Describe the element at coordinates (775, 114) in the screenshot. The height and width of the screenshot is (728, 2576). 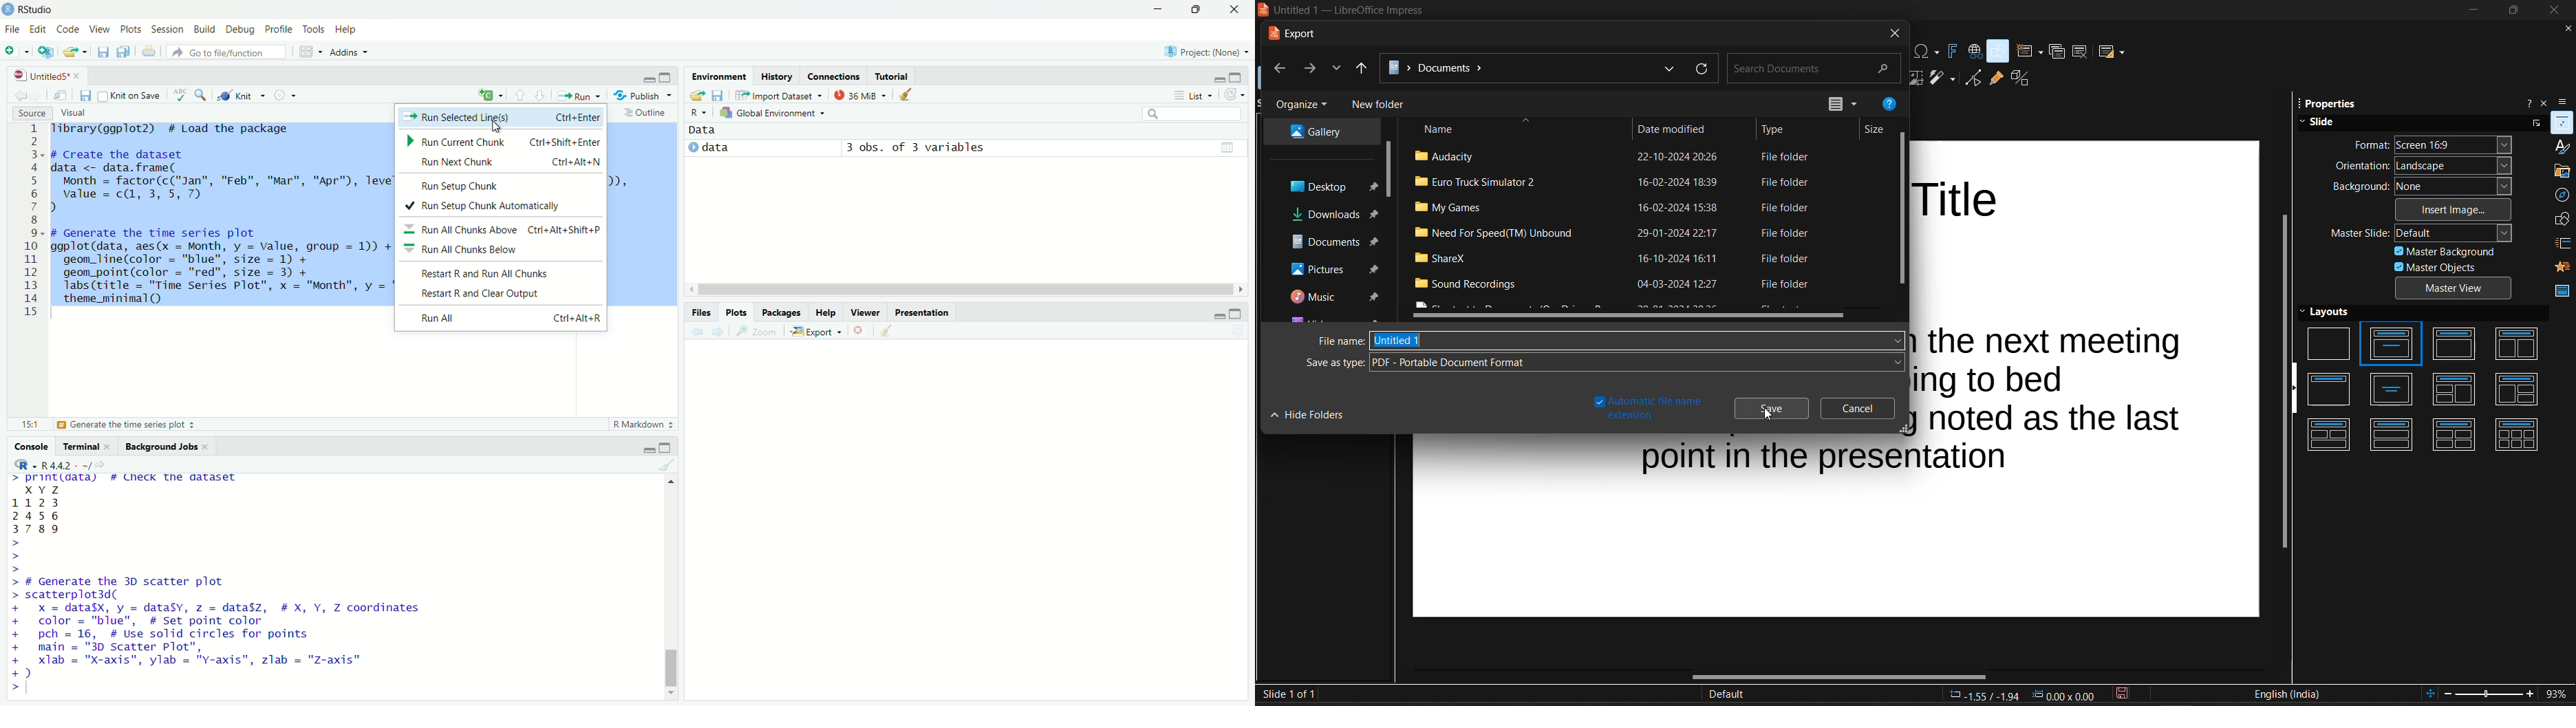
I see `global environment` at that location.